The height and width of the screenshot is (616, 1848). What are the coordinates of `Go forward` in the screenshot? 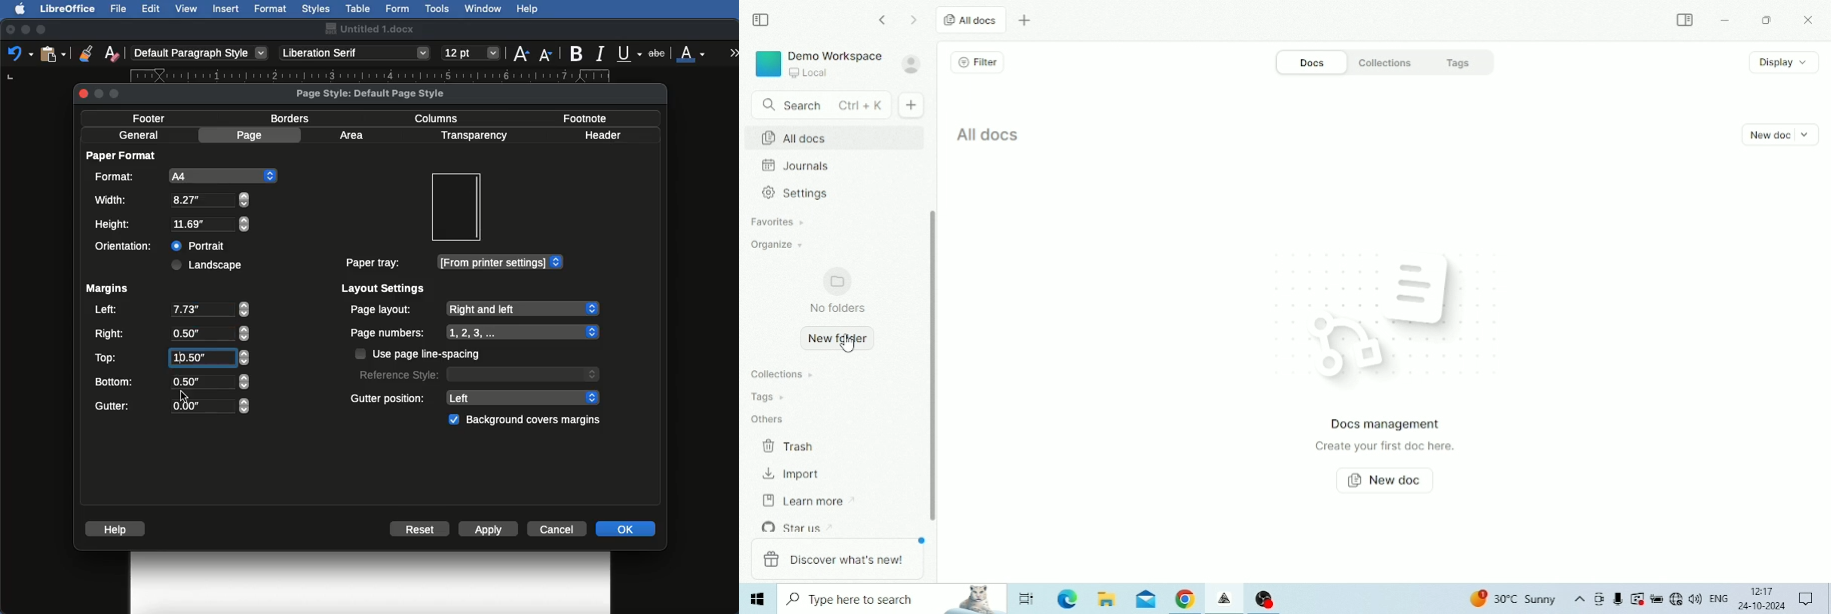 It's located at (915, 20).